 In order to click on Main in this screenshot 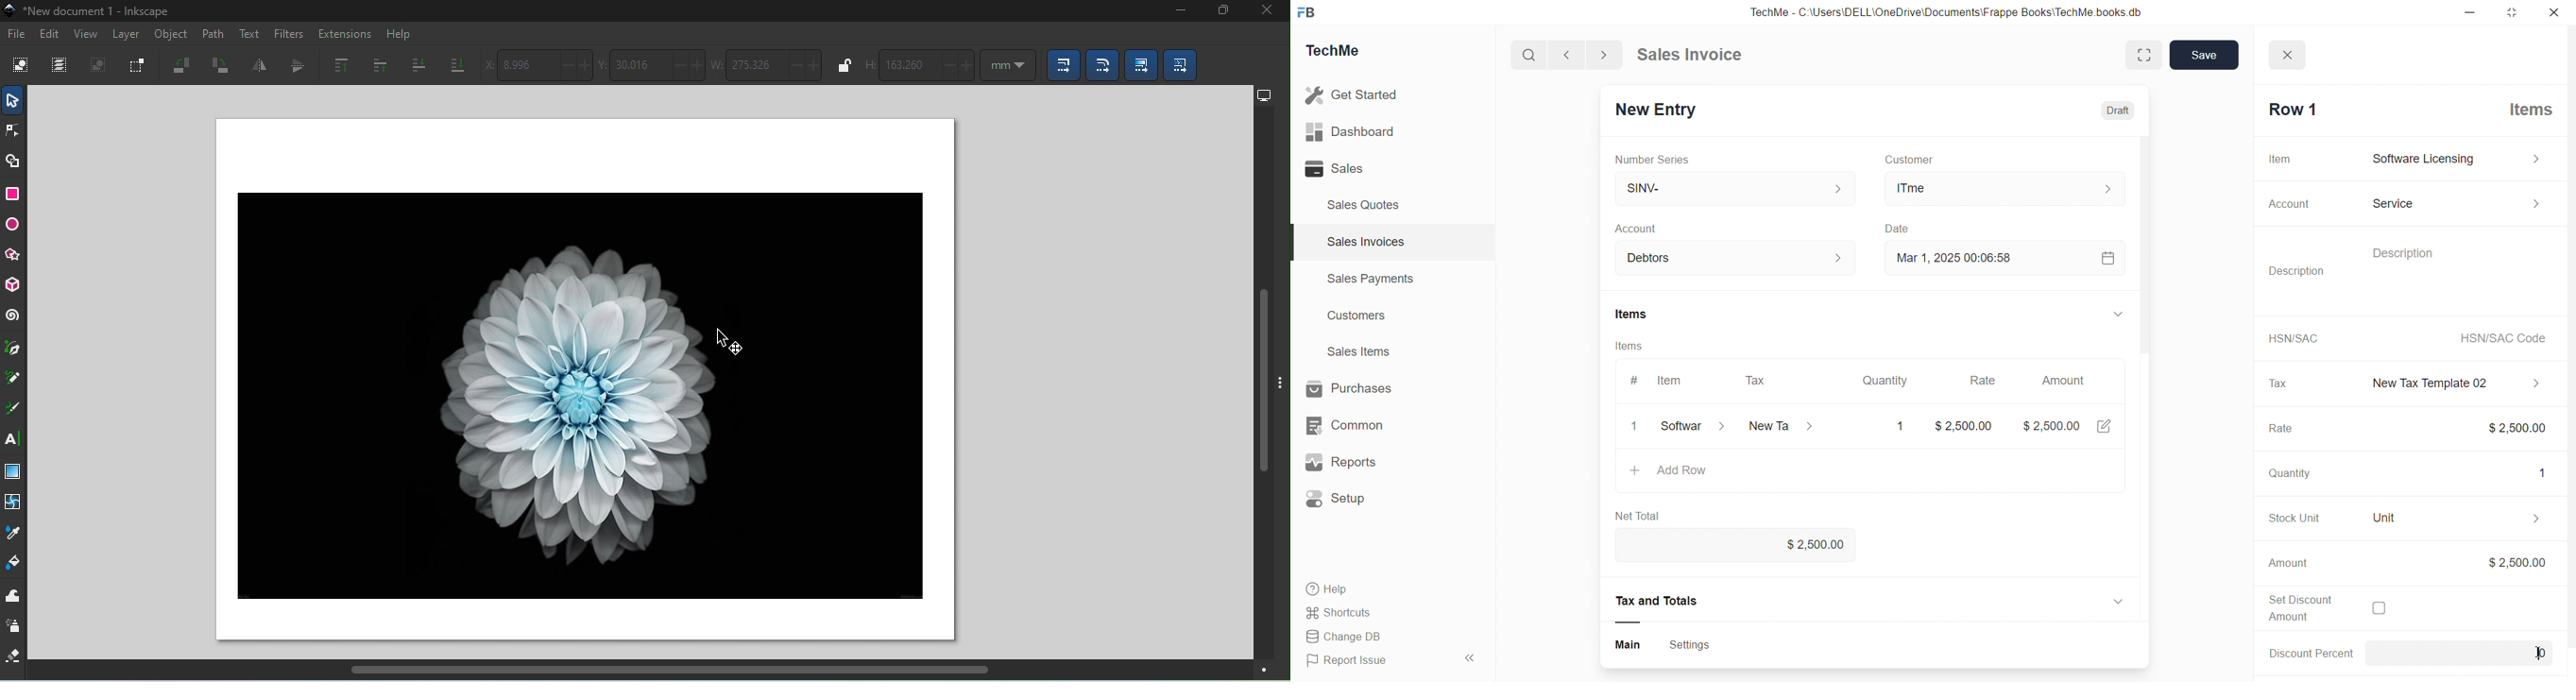, I will do `click(1626, 643)`.